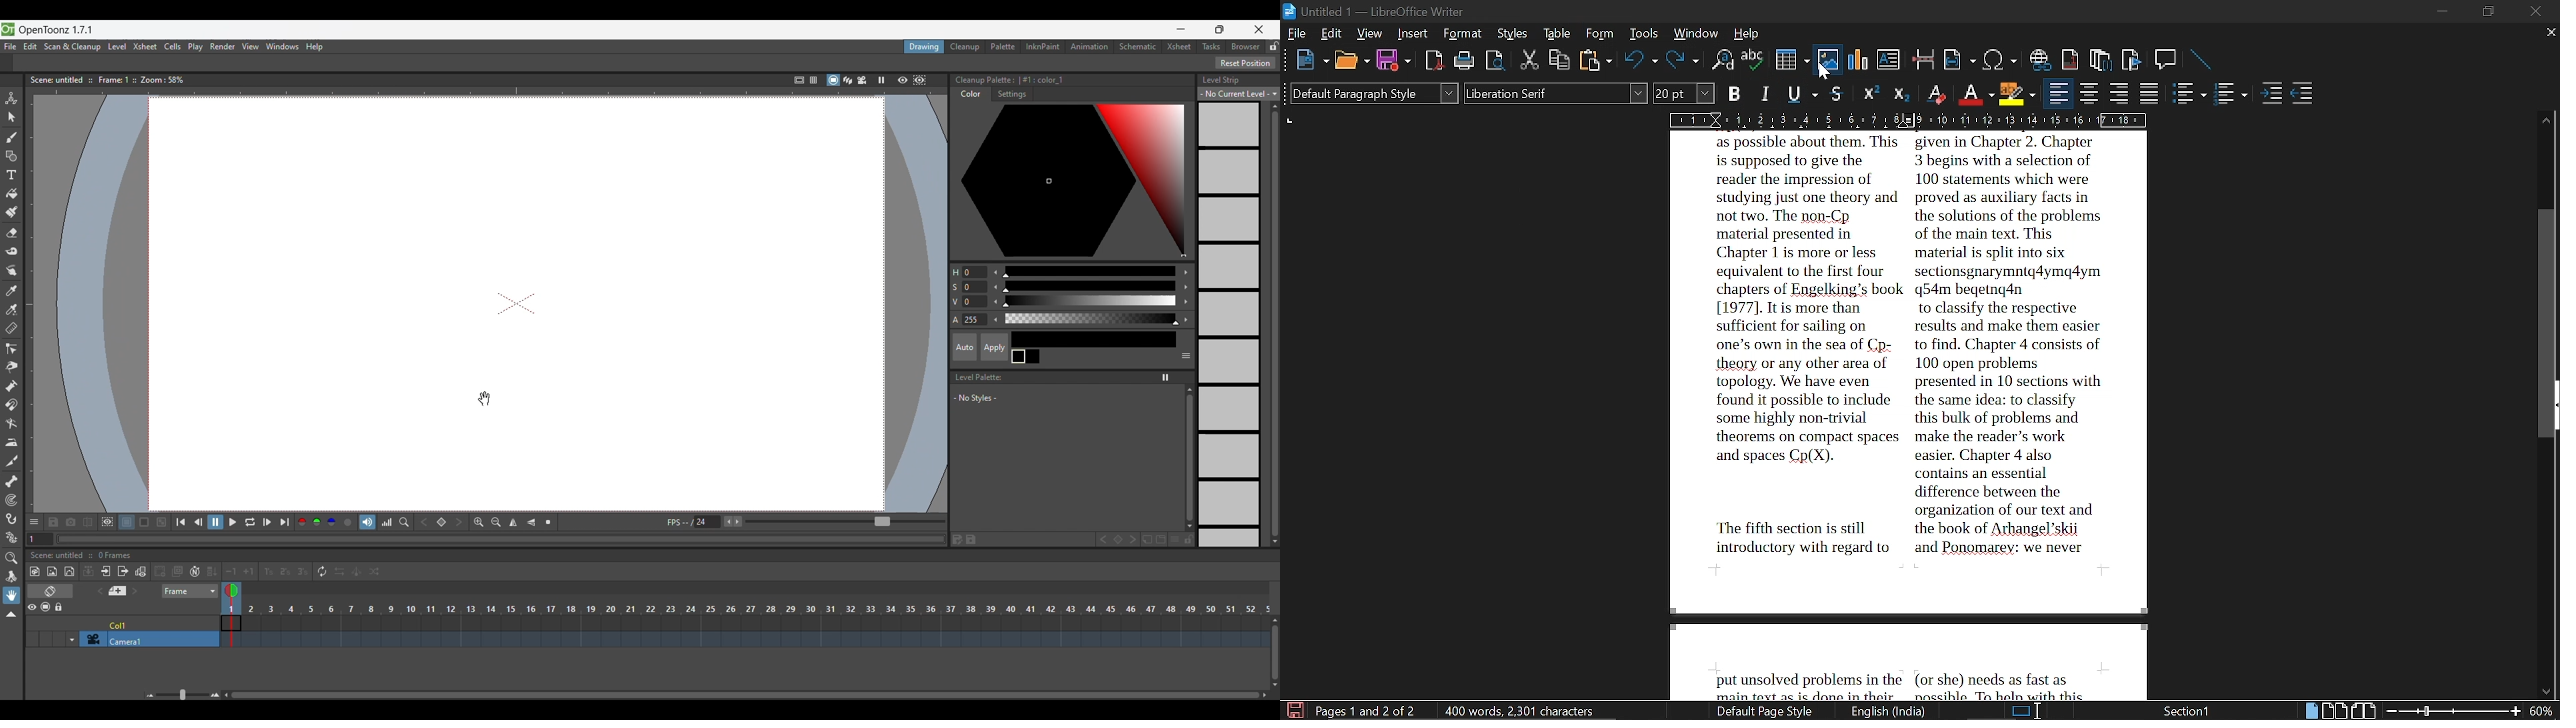 The width and height of the screenshot is (2576, 728). What do you see at coordinates (1864, 412) in the screenshot?
I see `As possible about them. This is supposed to give the reader. The impression of studying just one theory and not the non-CP material presented in chapter 1 is more or less equivalent to the first four chapters of Egelking's book (1977). It is more than sufficient for sailing on one's own in the sea of CP theory or any other area of topology. We have even found it possible to include some highly non-trivial theorems on compact spaces and spaces CP(X). The fifth section is still introductory with regard to given in chapter 2. Chapter 3 begins with a selection of hundred statements which were proved as auxiliary facts in the solutions of the problems of the main text. This material is split into six sections to classify the respective results and make them easier to find. Chapter 4 consist of hundred open problems presented in 10 sections with the same idea: to classify this bulk of problems and make the readers work easier. Chapter 4, also contains an essential difference between the organisation of our text and the book of Arhangel'skii and Ponomary: we never` at bounding box center [1864, 412].